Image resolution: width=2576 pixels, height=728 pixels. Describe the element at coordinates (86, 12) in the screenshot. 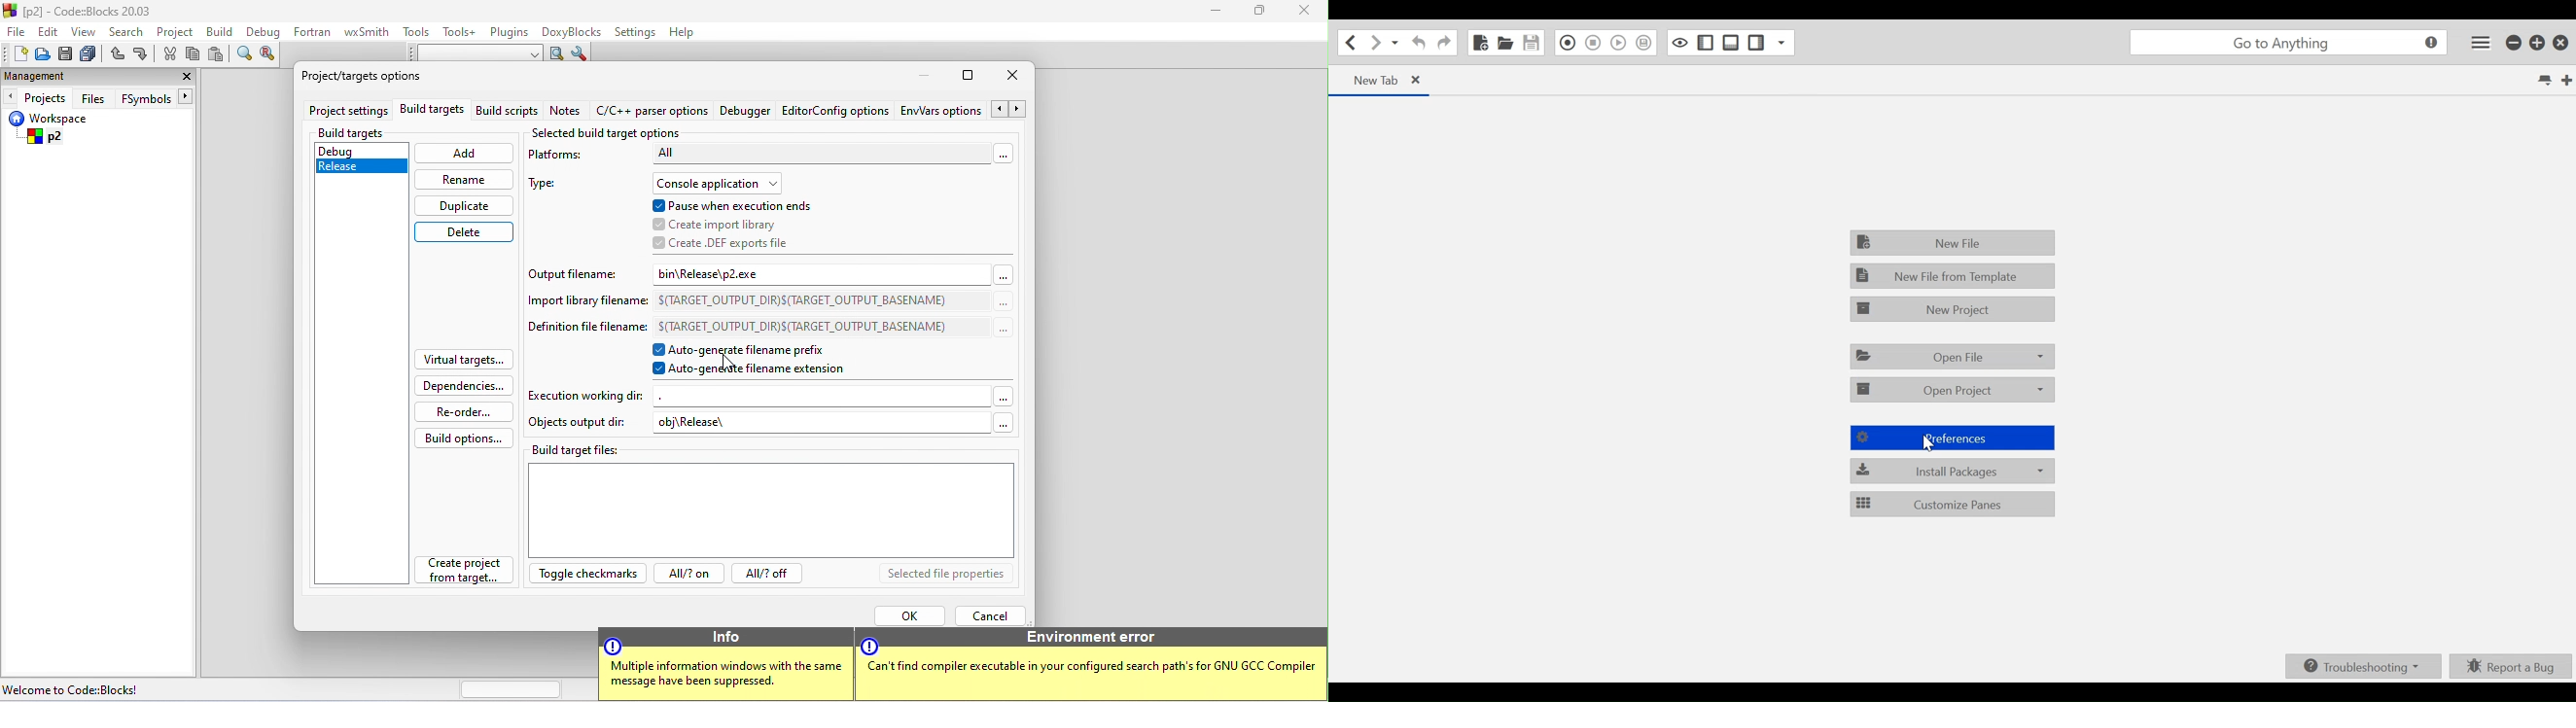

I see `[p2] - Code=Blocks 20.03` at that location.